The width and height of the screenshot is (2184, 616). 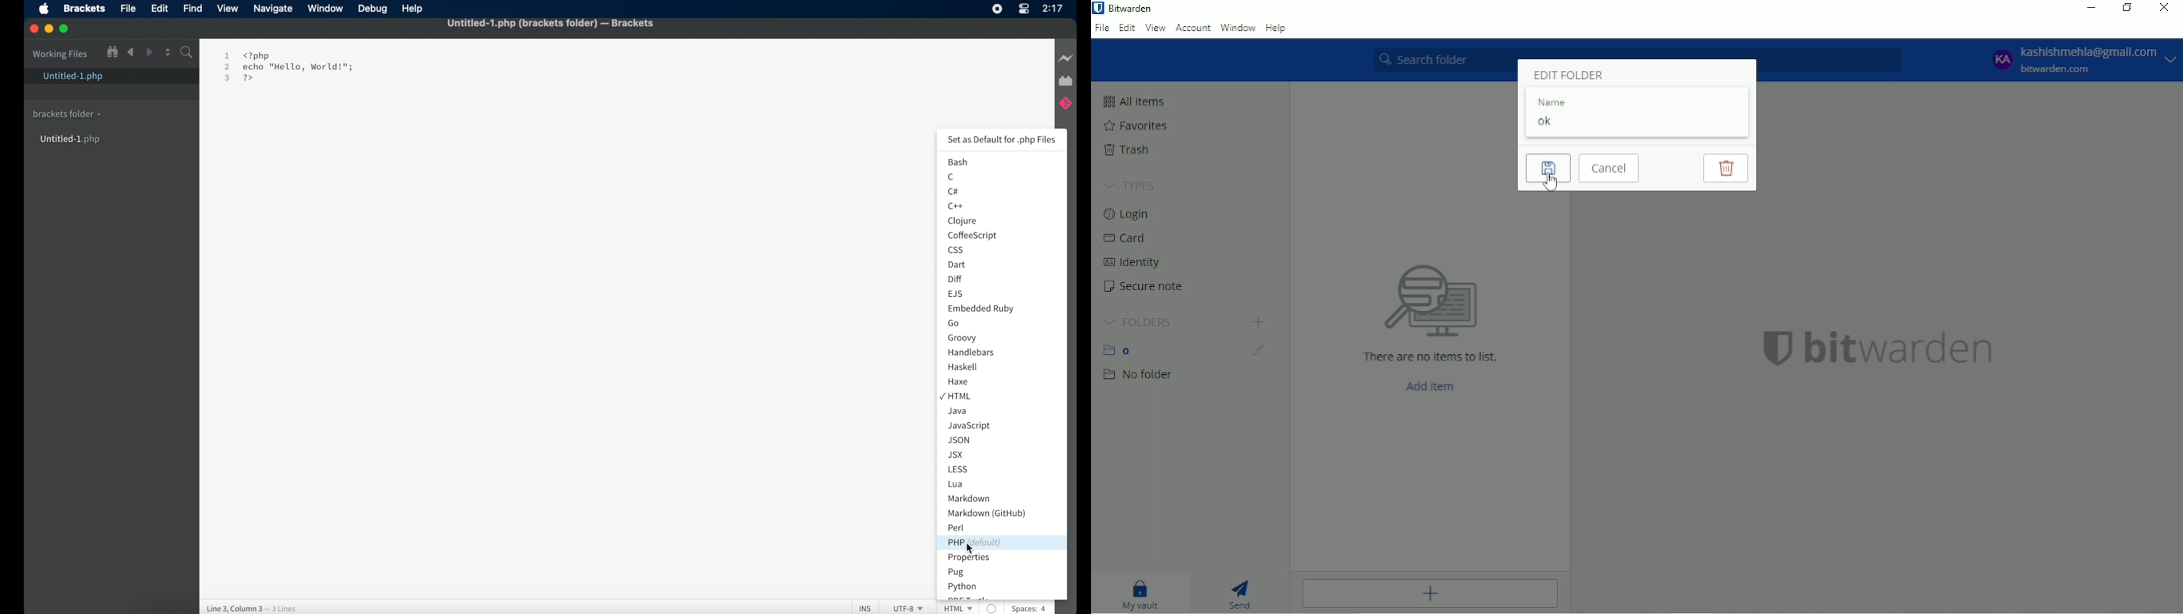 I want to click on c#, so click(x=955, y=192).